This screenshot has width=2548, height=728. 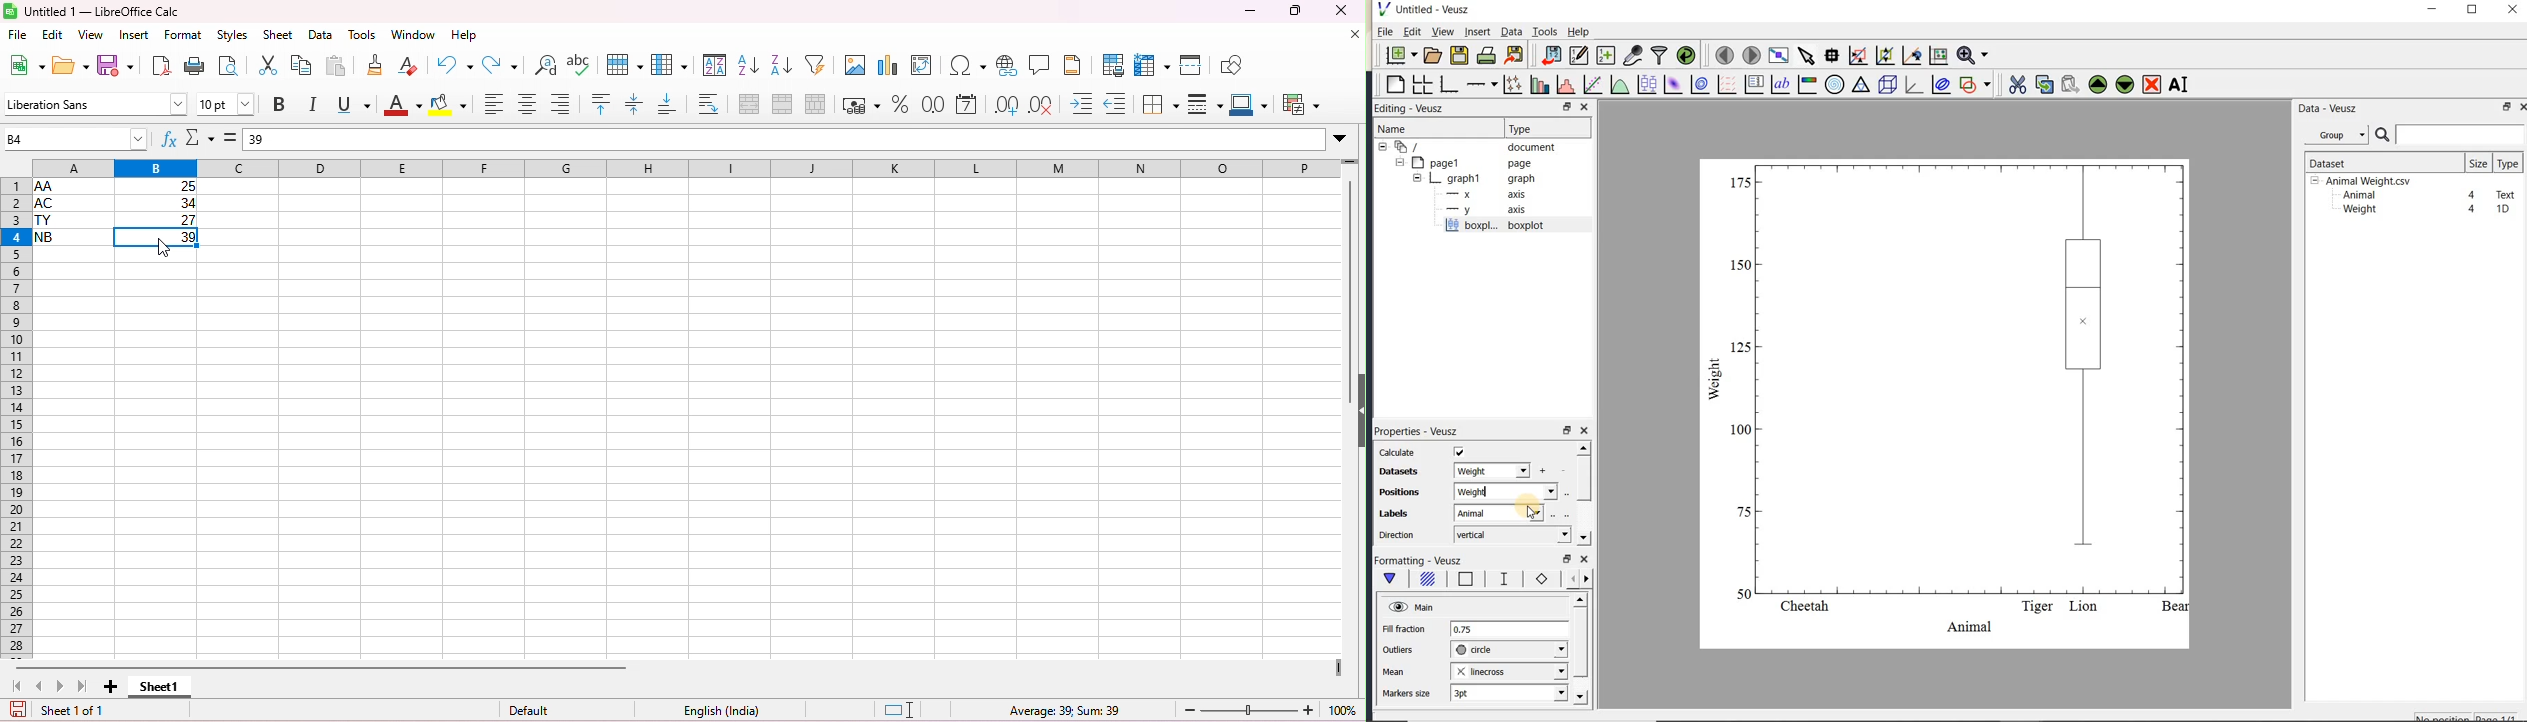 I want to click on center vertically, so click(x=635, y=104).